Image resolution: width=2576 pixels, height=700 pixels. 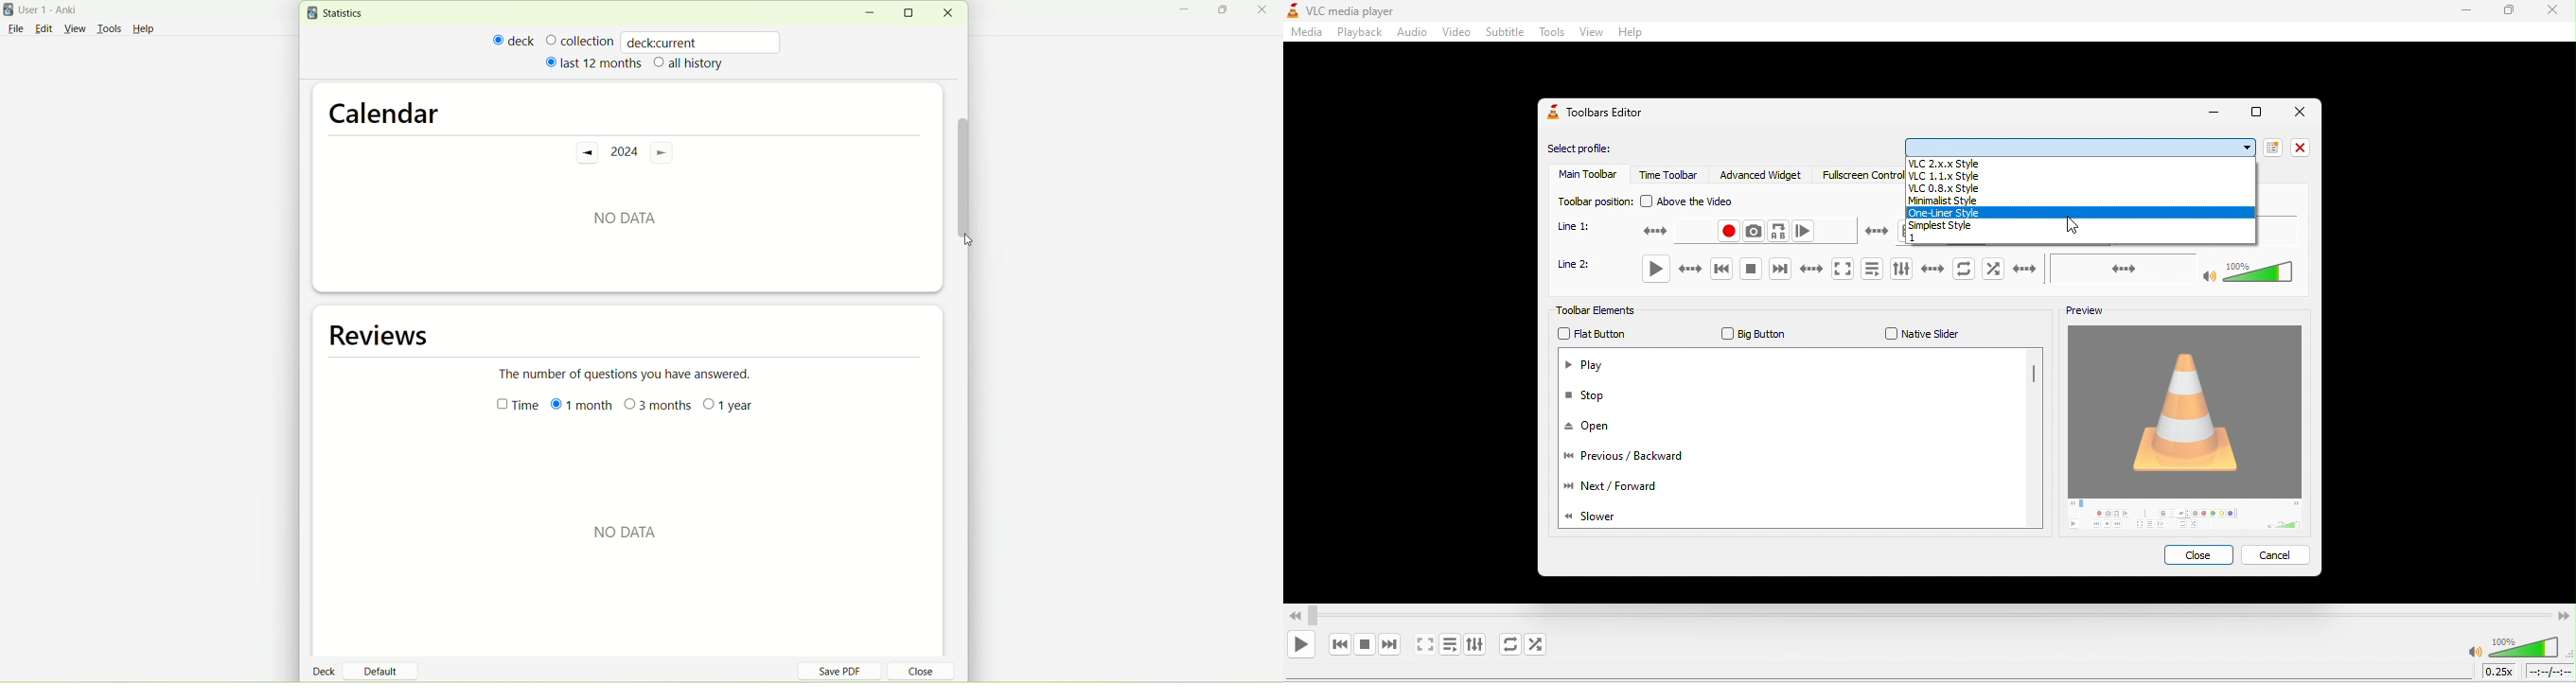 What do you see at coordinates (1265, 11) in the screenshot?
I see `close` at bounding box center [1265, 11].